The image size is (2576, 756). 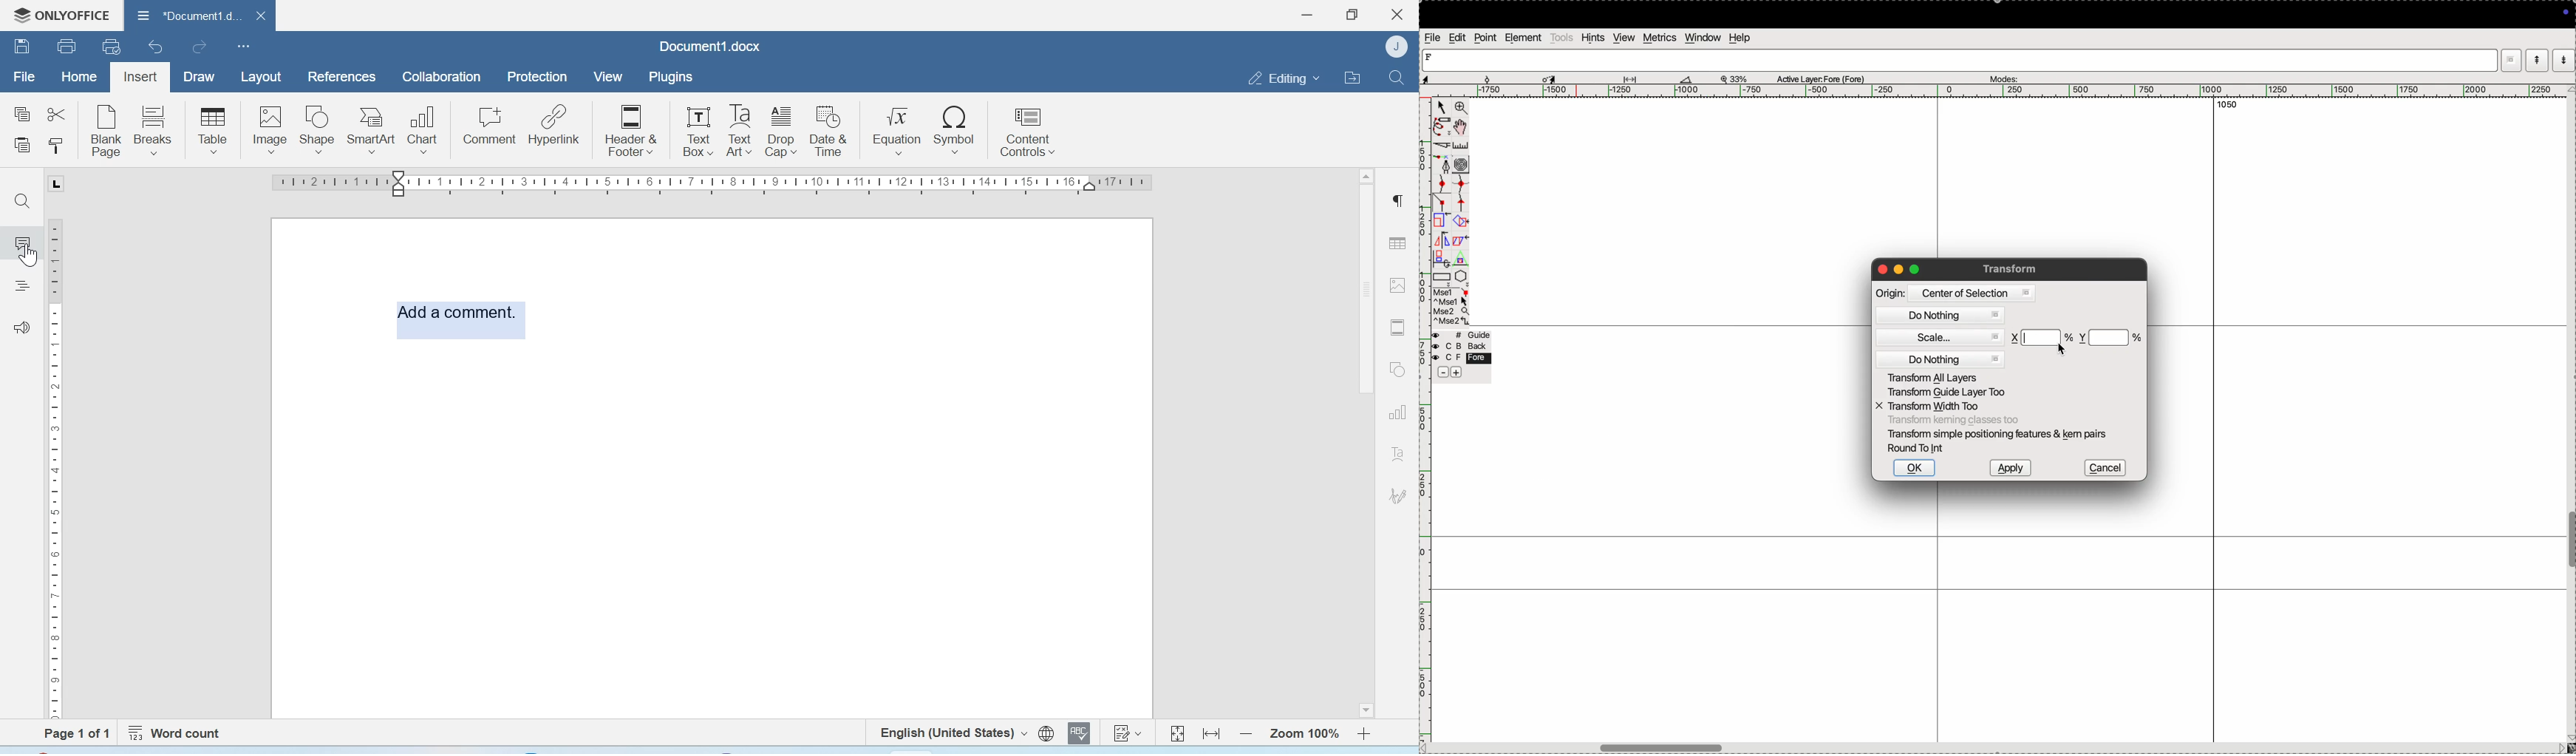 I want to click on Drop cafe, so click(x=783, y=130).